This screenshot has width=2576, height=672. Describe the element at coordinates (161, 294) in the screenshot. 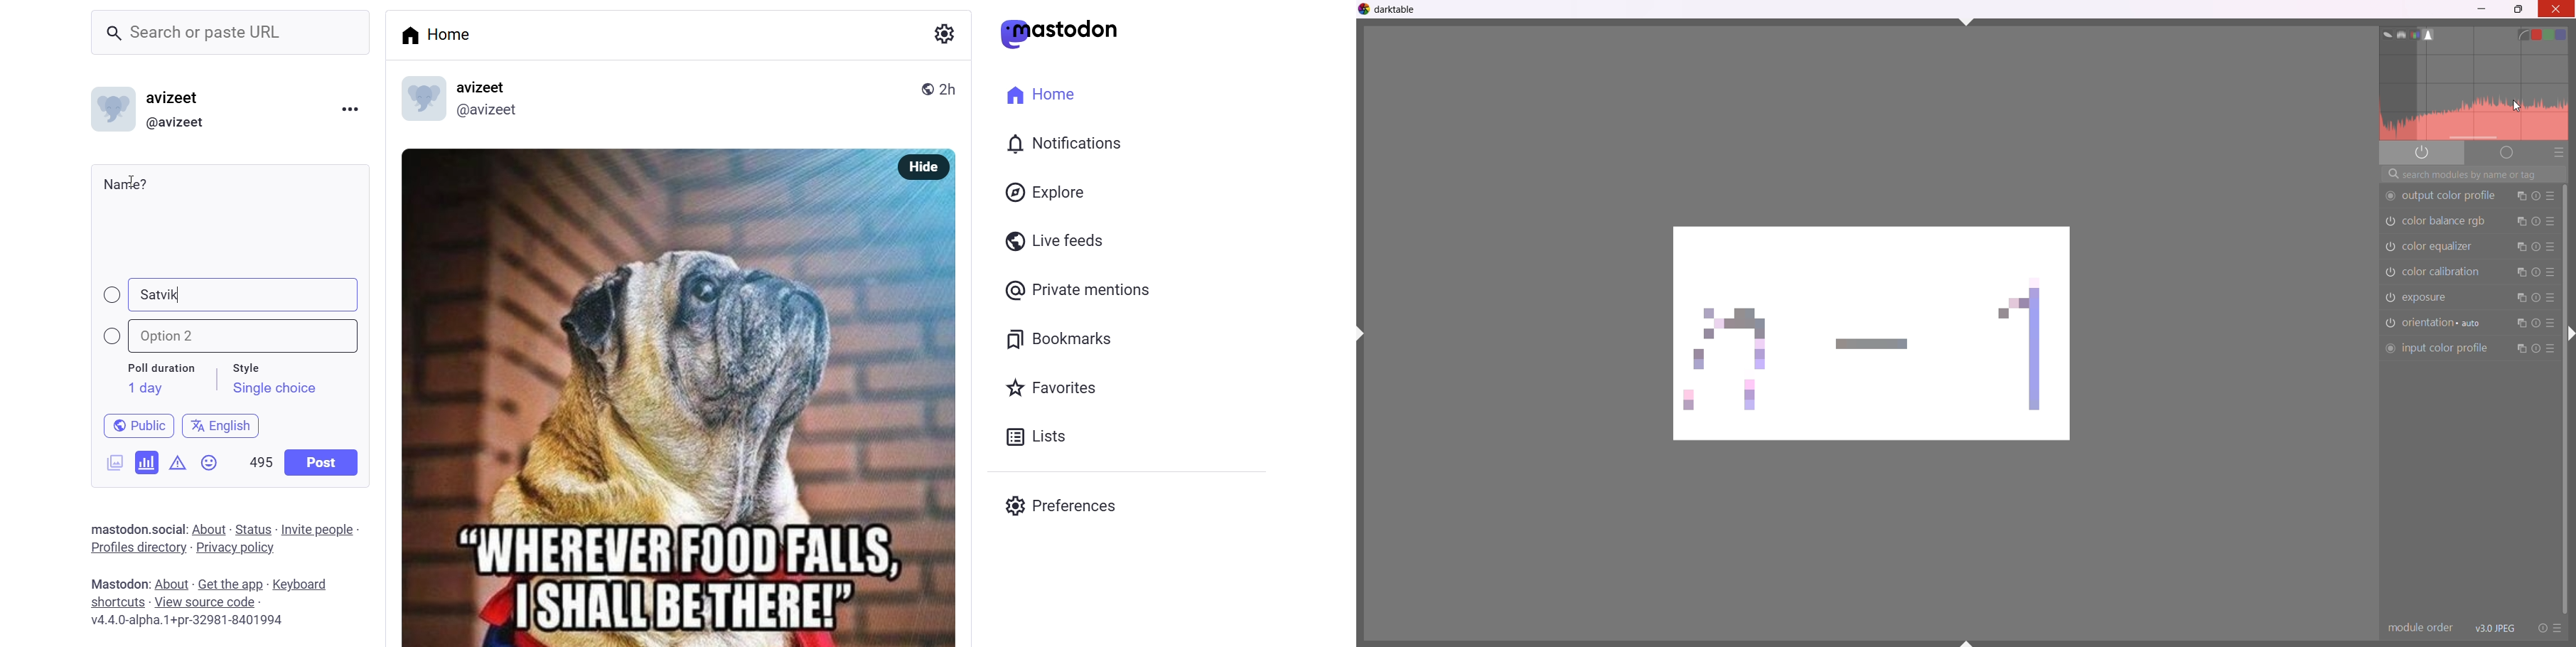

I see `satvik` at that location.